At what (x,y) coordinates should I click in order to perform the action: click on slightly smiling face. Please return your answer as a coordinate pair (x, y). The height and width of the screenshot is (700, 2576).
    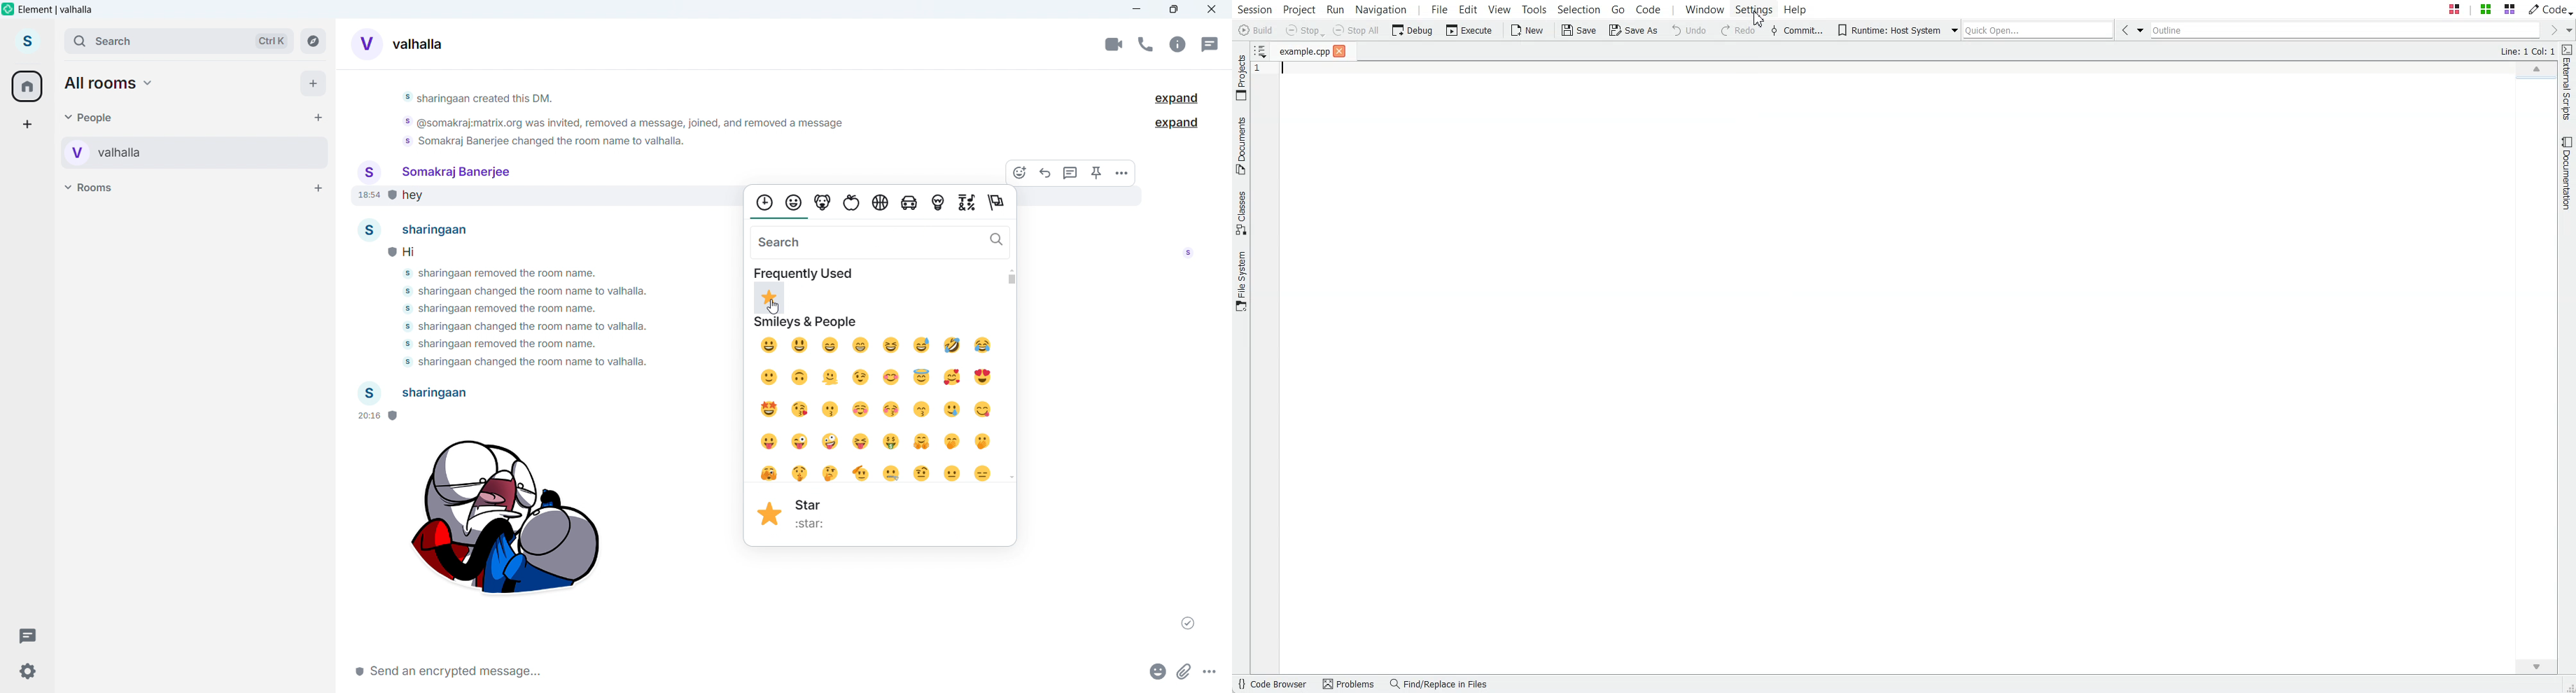
    Looking at the image, I should click on (771, 379).